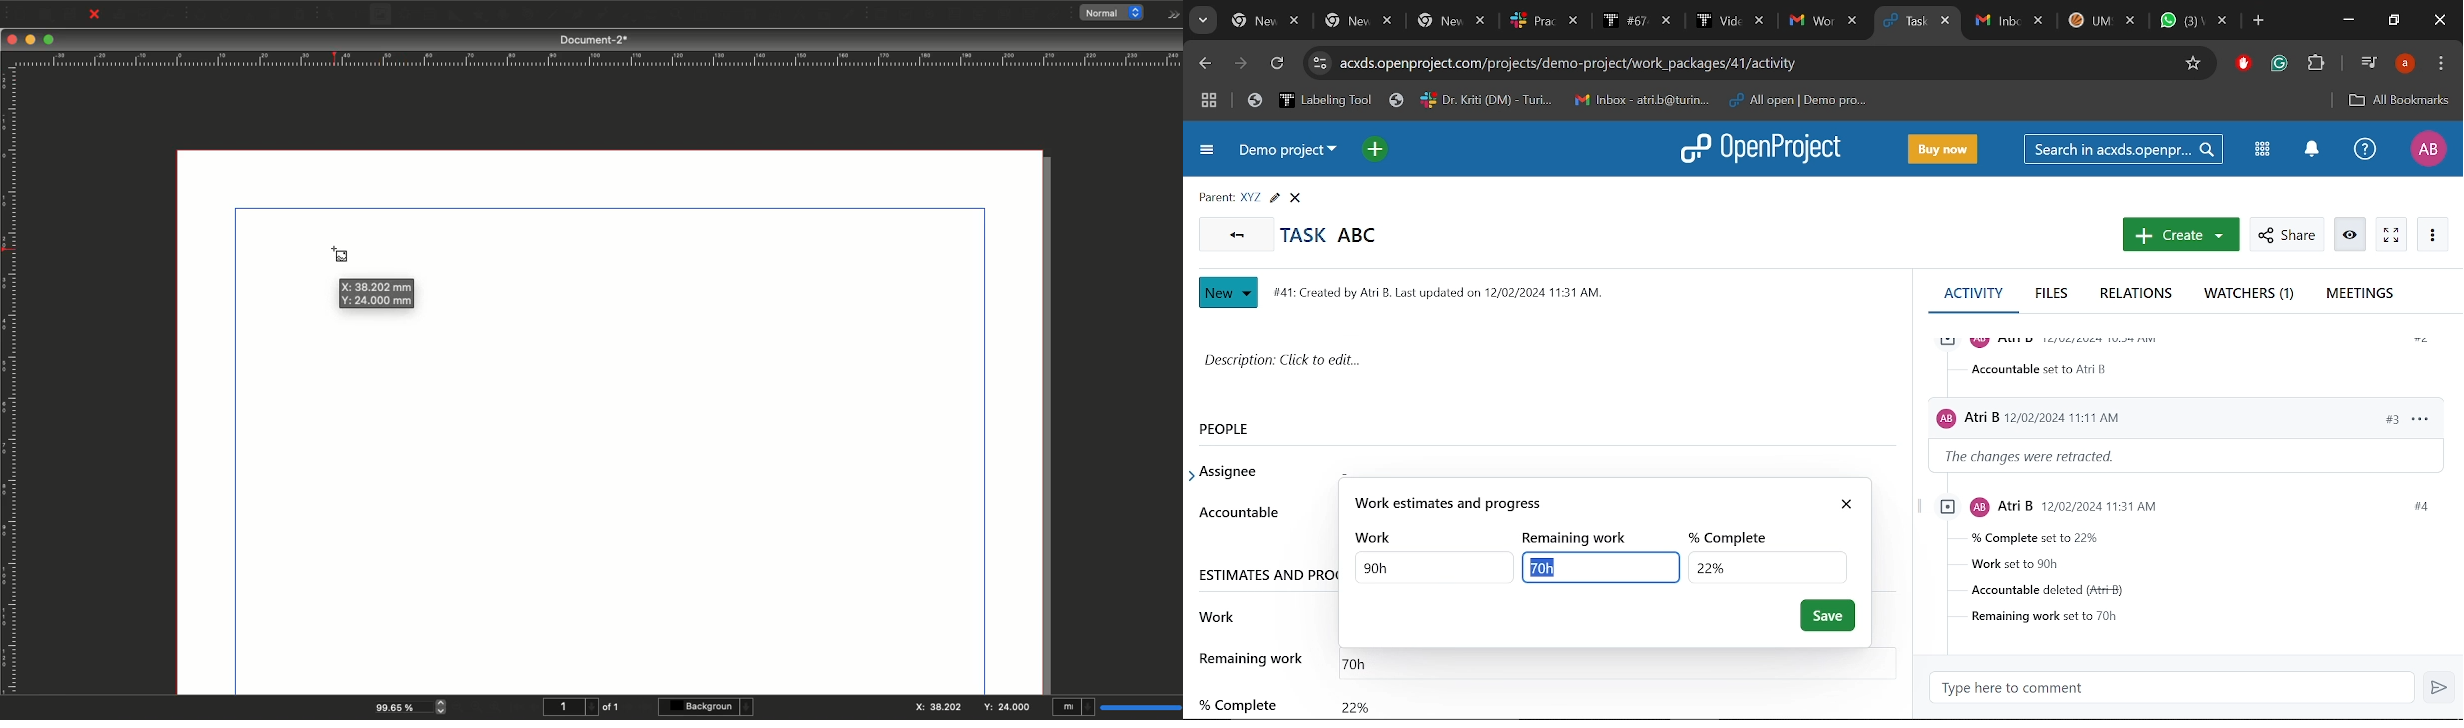 This screenshot has height=728, width=2464. Describe the element at coordinates (305, 15) in the screenshot. I see `Paste` at that location.